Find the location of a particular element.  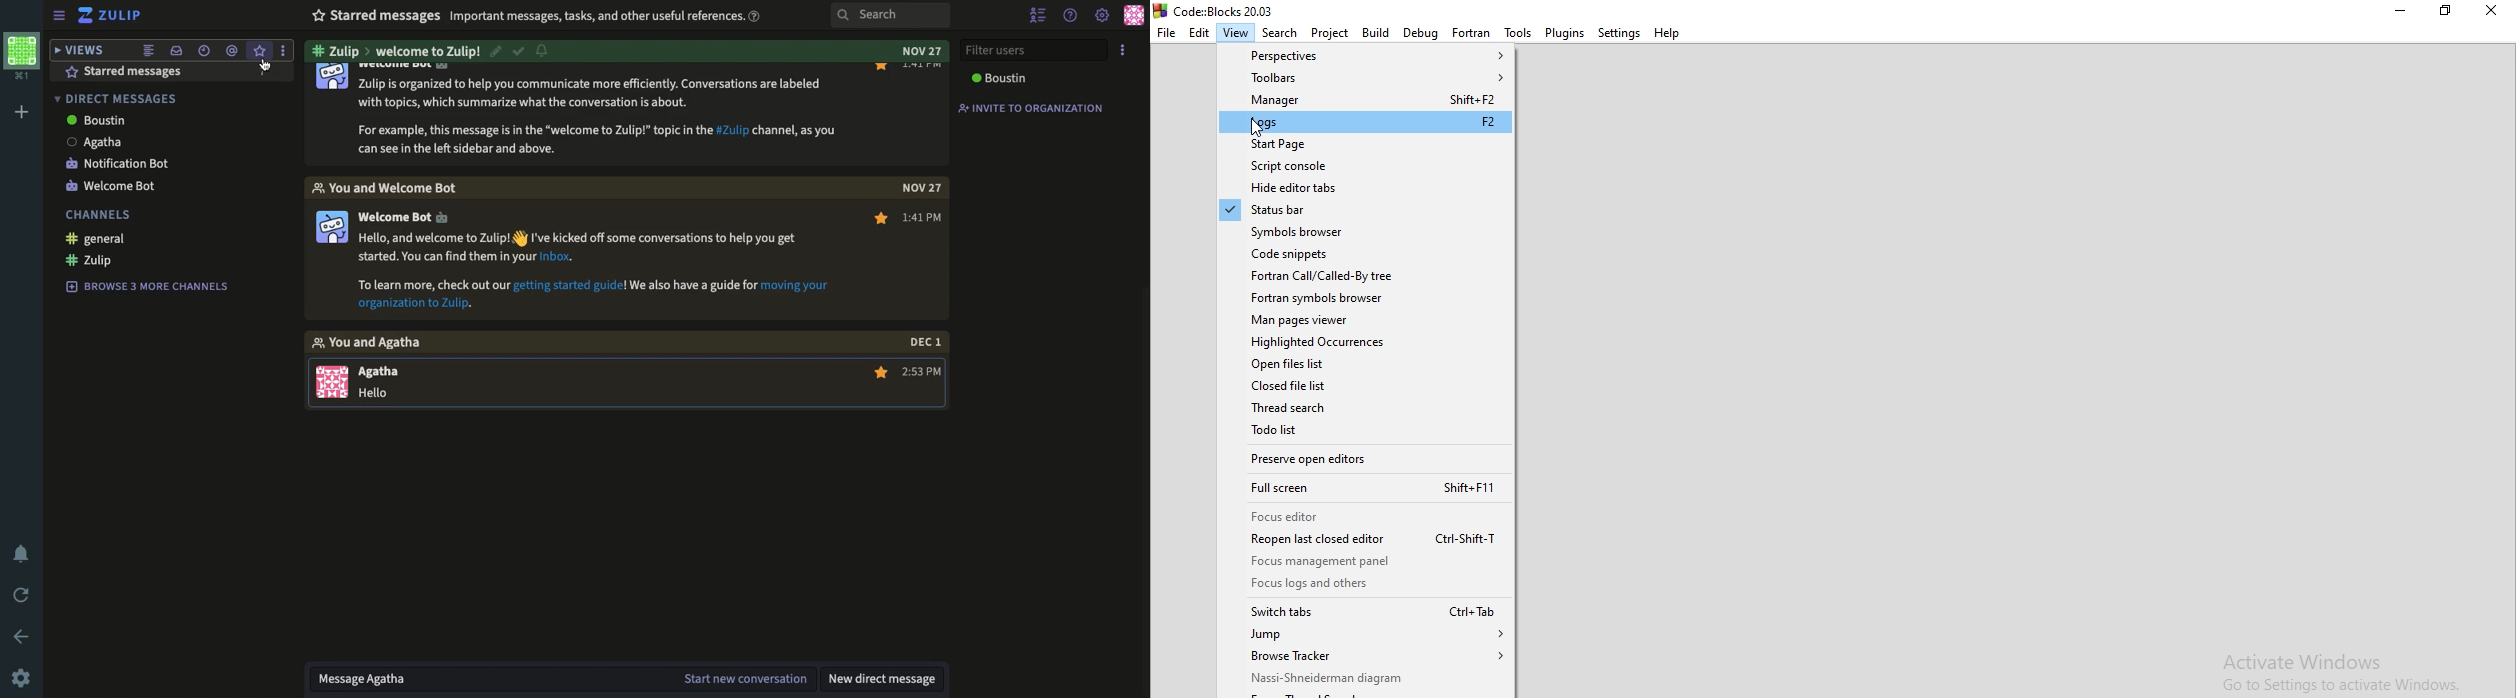

Full screen is located at coordinates (1367, 488).